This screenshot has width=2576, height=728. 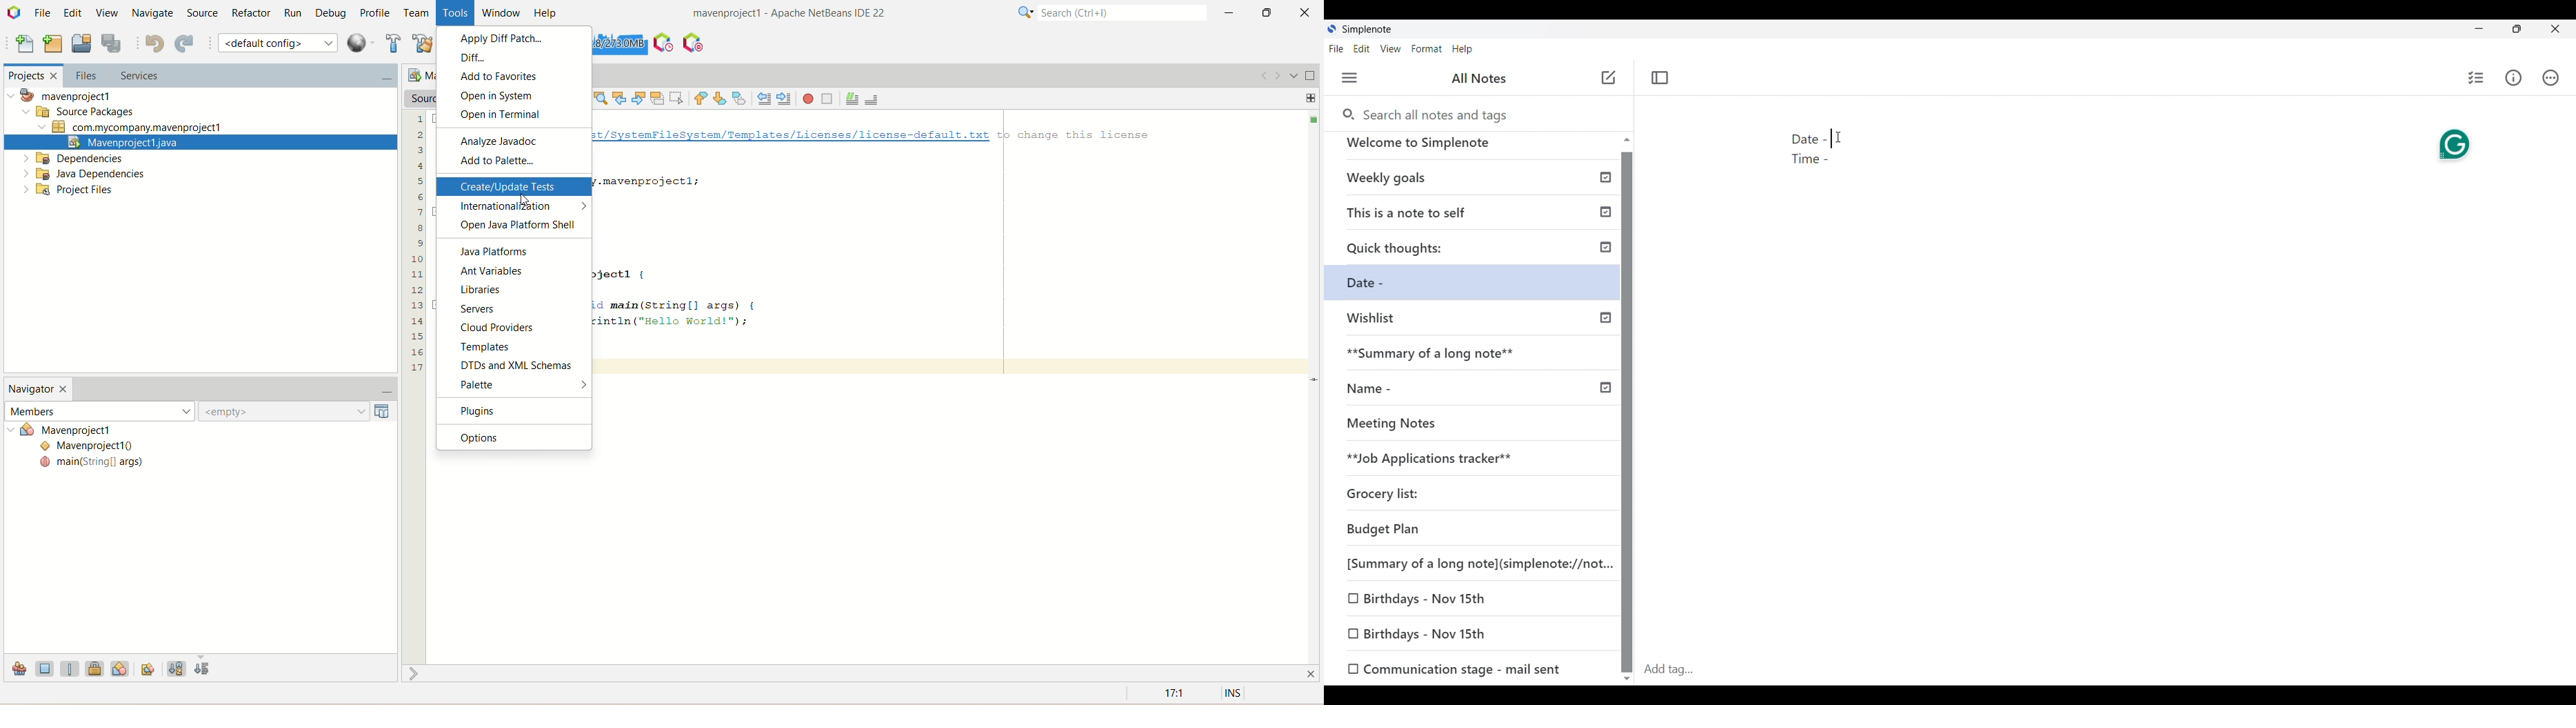 What do you see at coordinates (1350, 78) in the screenshot?
I see `Menu` at bounding box center [1350, 78].